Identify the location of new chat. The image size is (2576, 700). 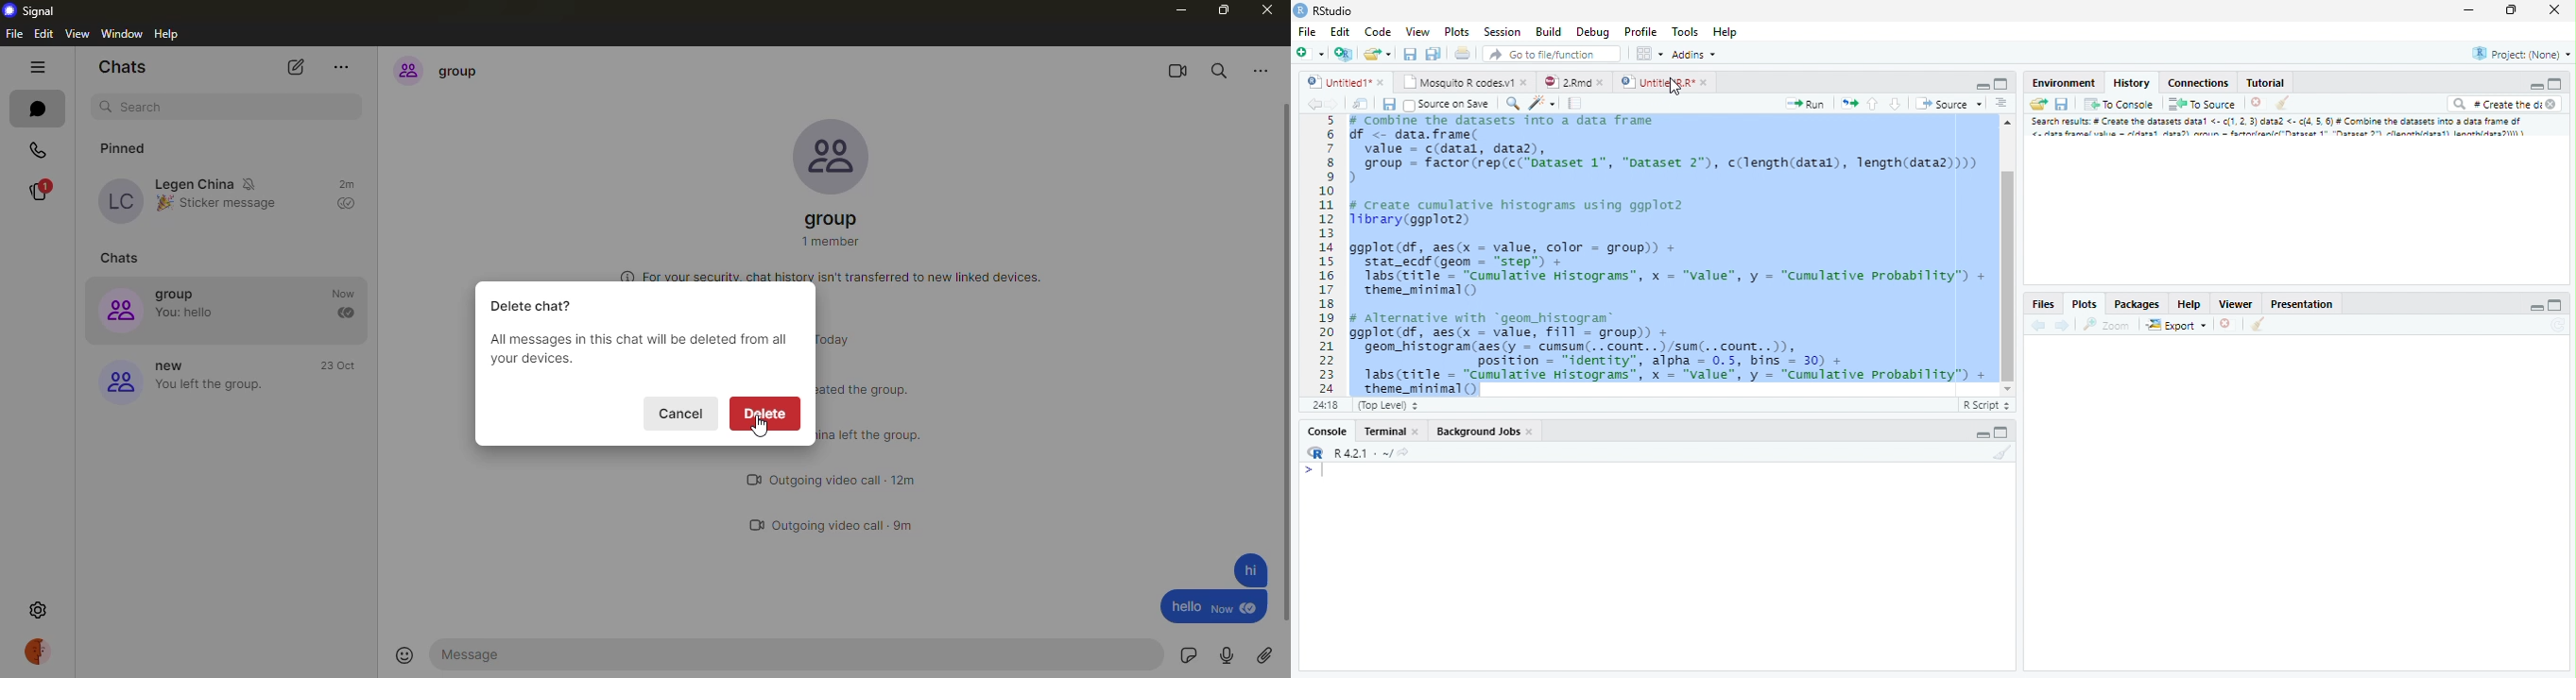
(294, 68).